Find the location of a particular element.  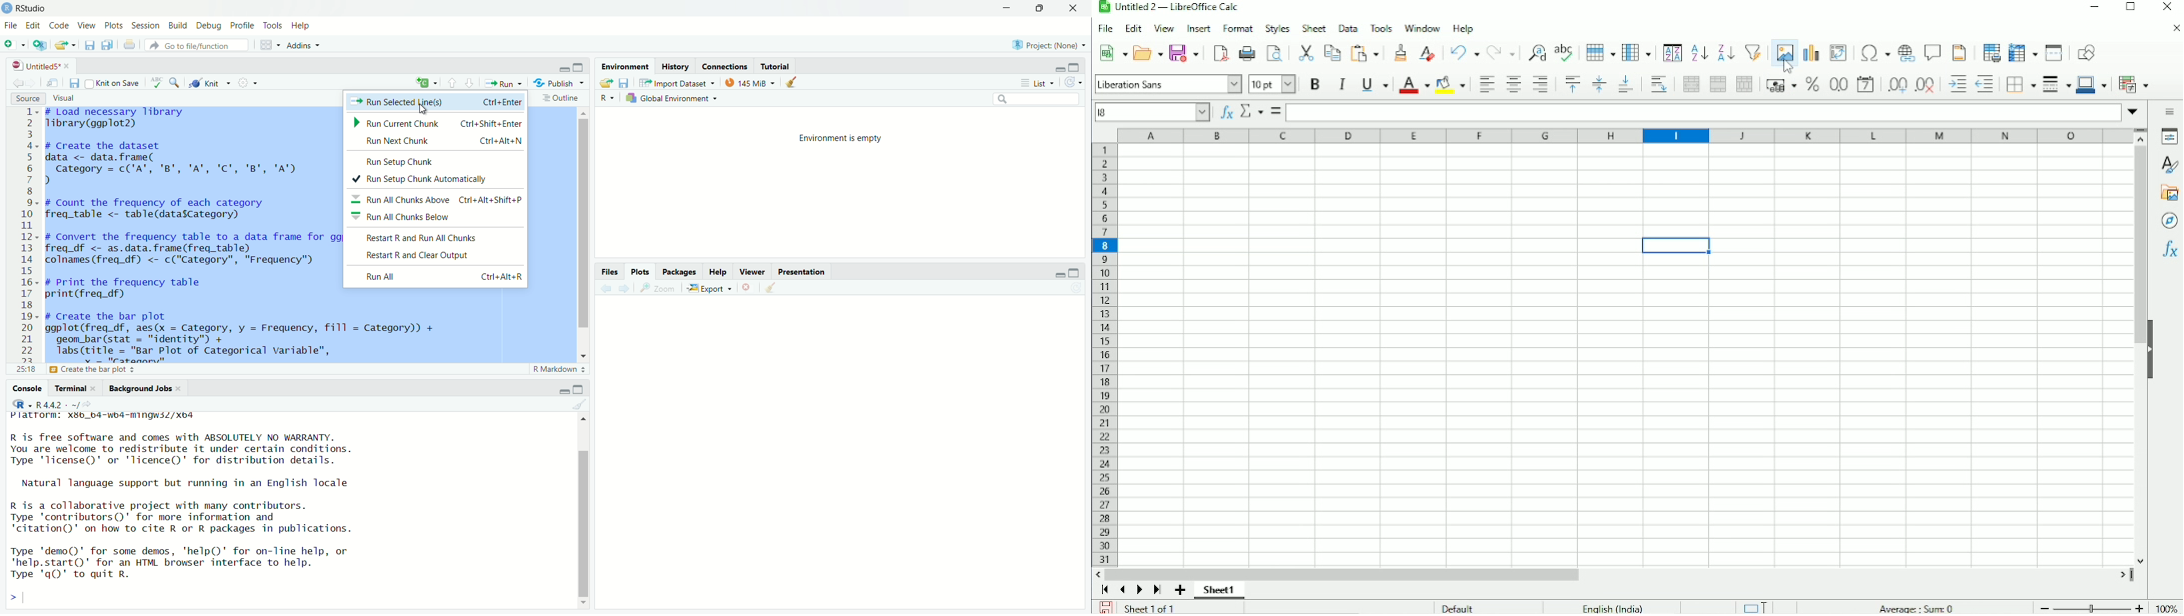

open file is located at coordinates (65, 45).